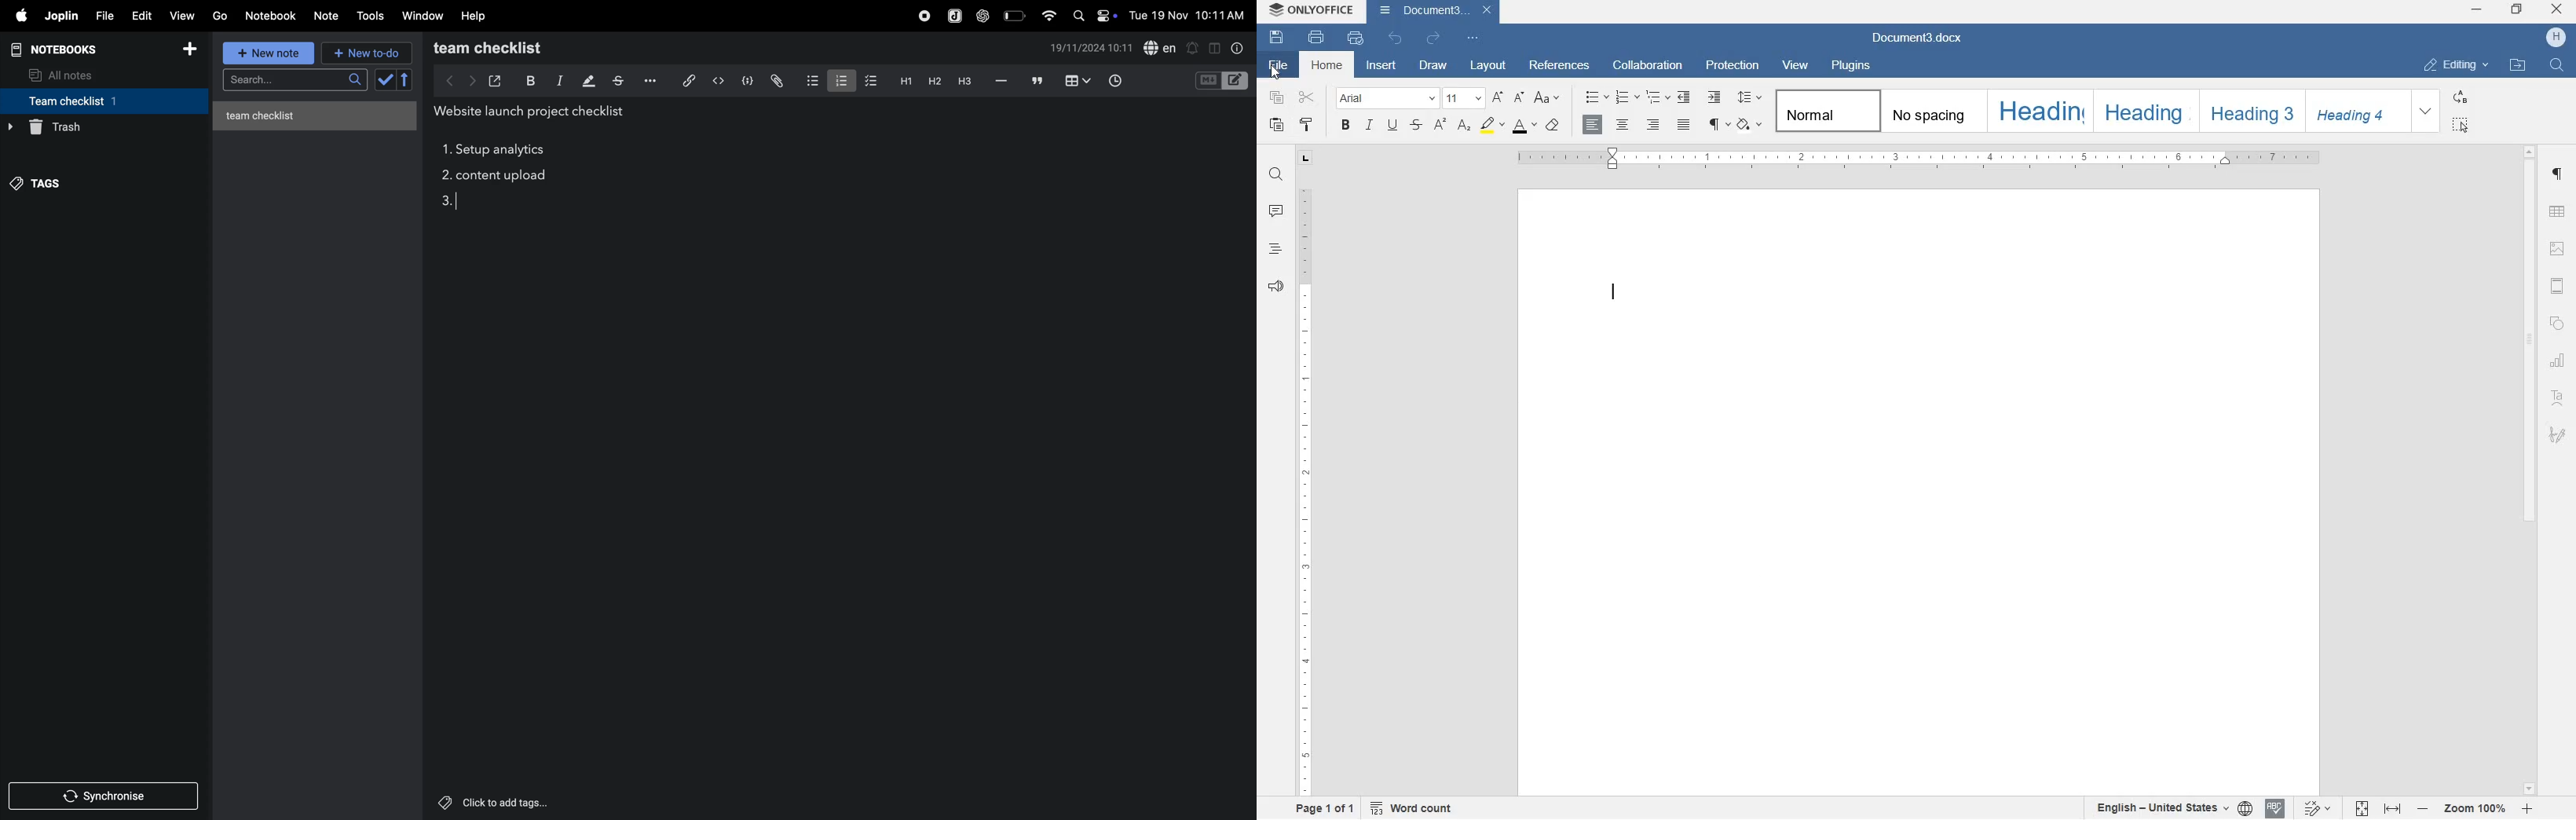  I want to click on highlight, so click(587, 81).